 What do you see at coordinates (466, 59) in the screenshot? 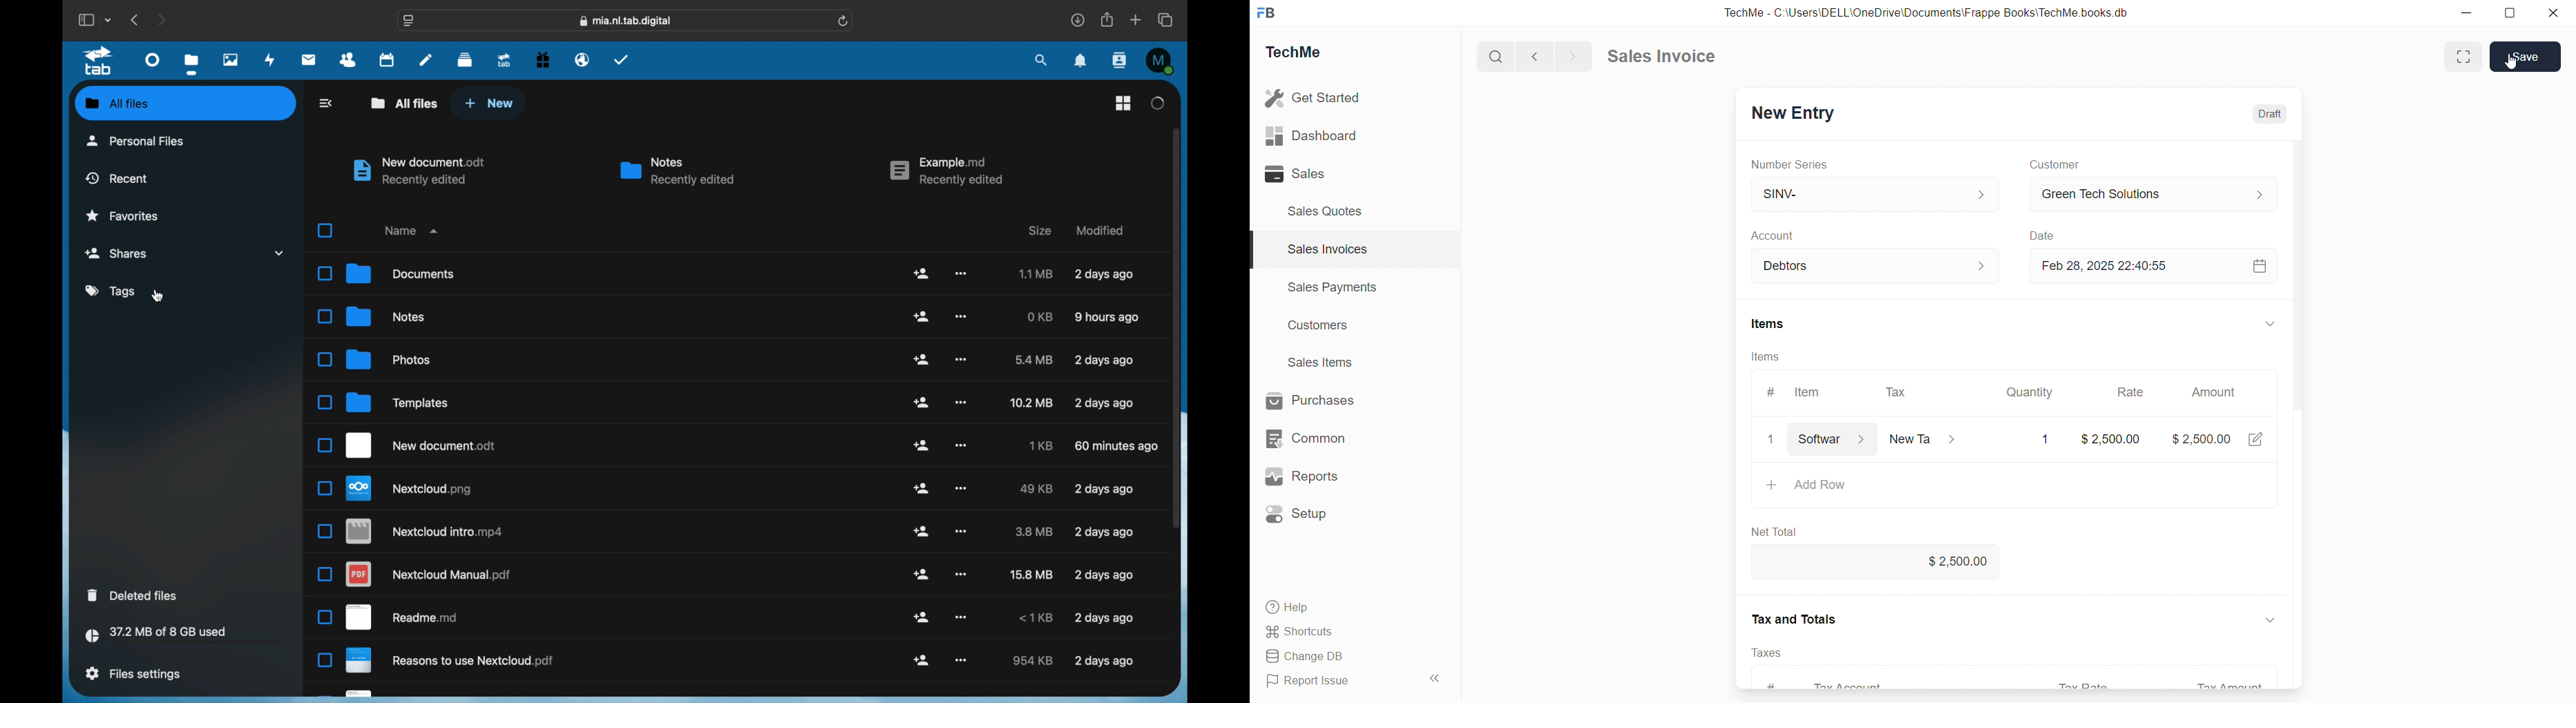
I see `deck` at bounding box center [466, 59].